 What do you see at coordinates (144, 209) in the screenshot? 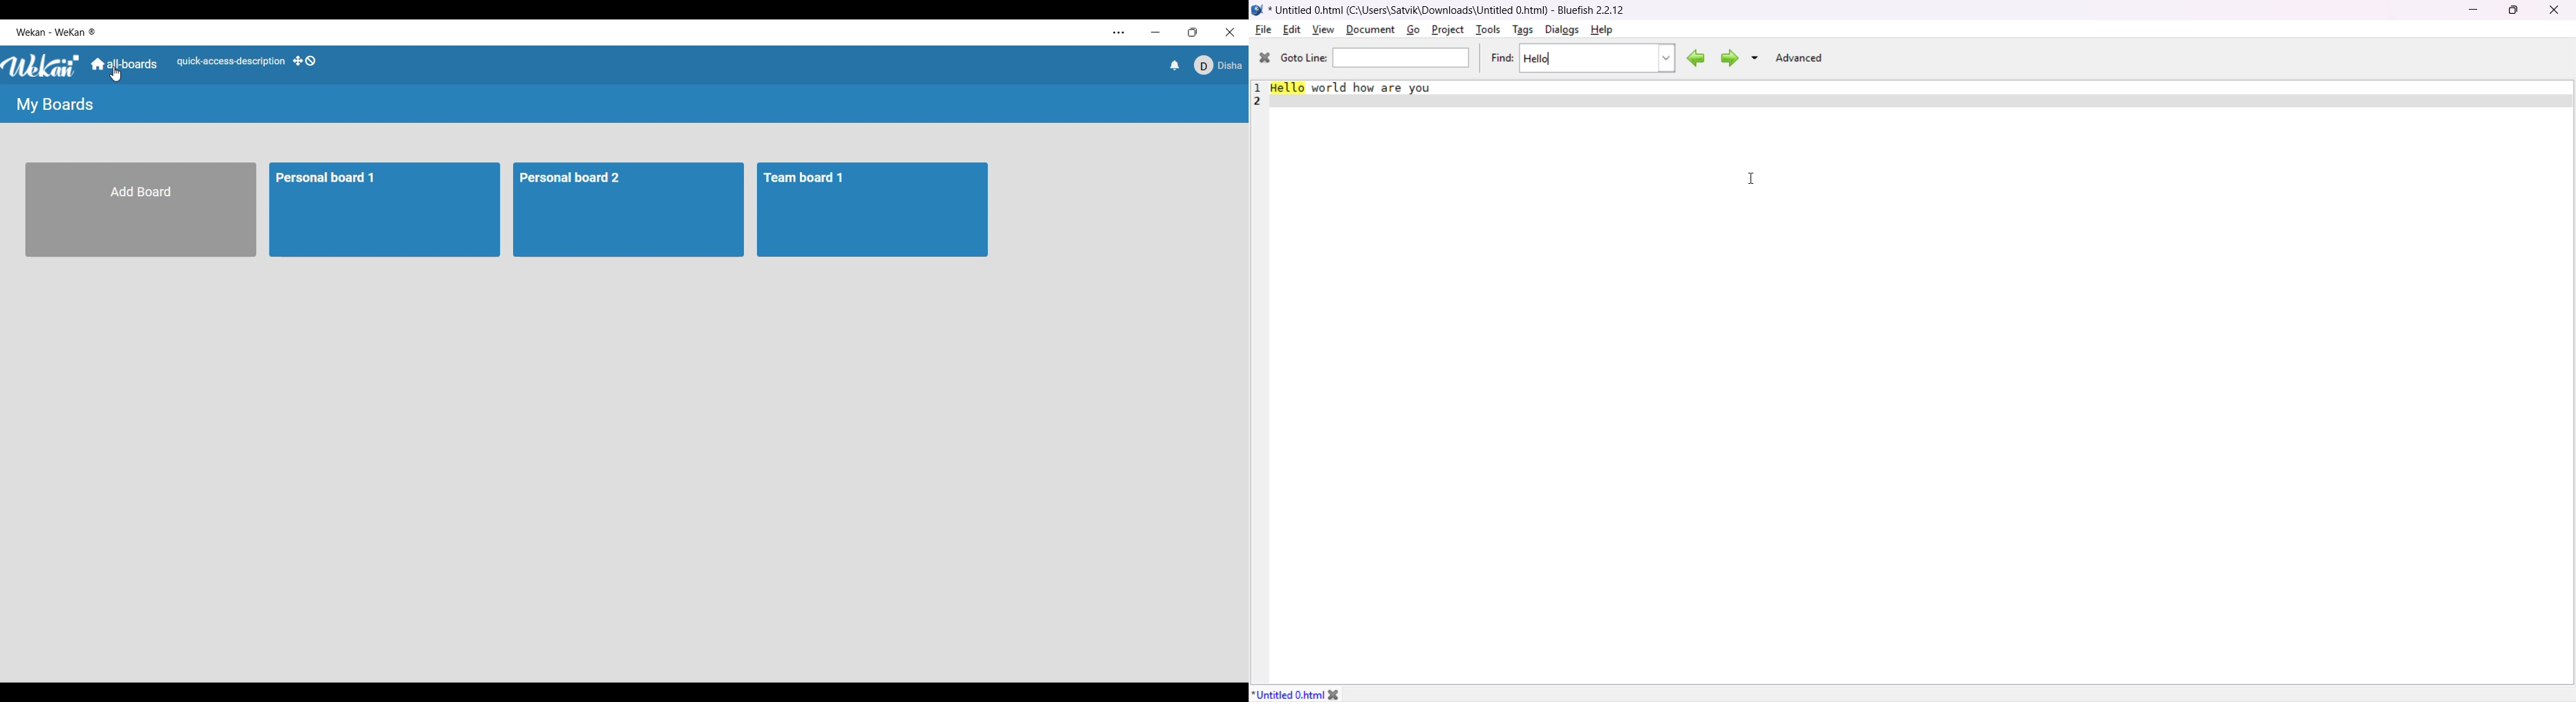
I see `Add Board` at bounding box center [144, 209].